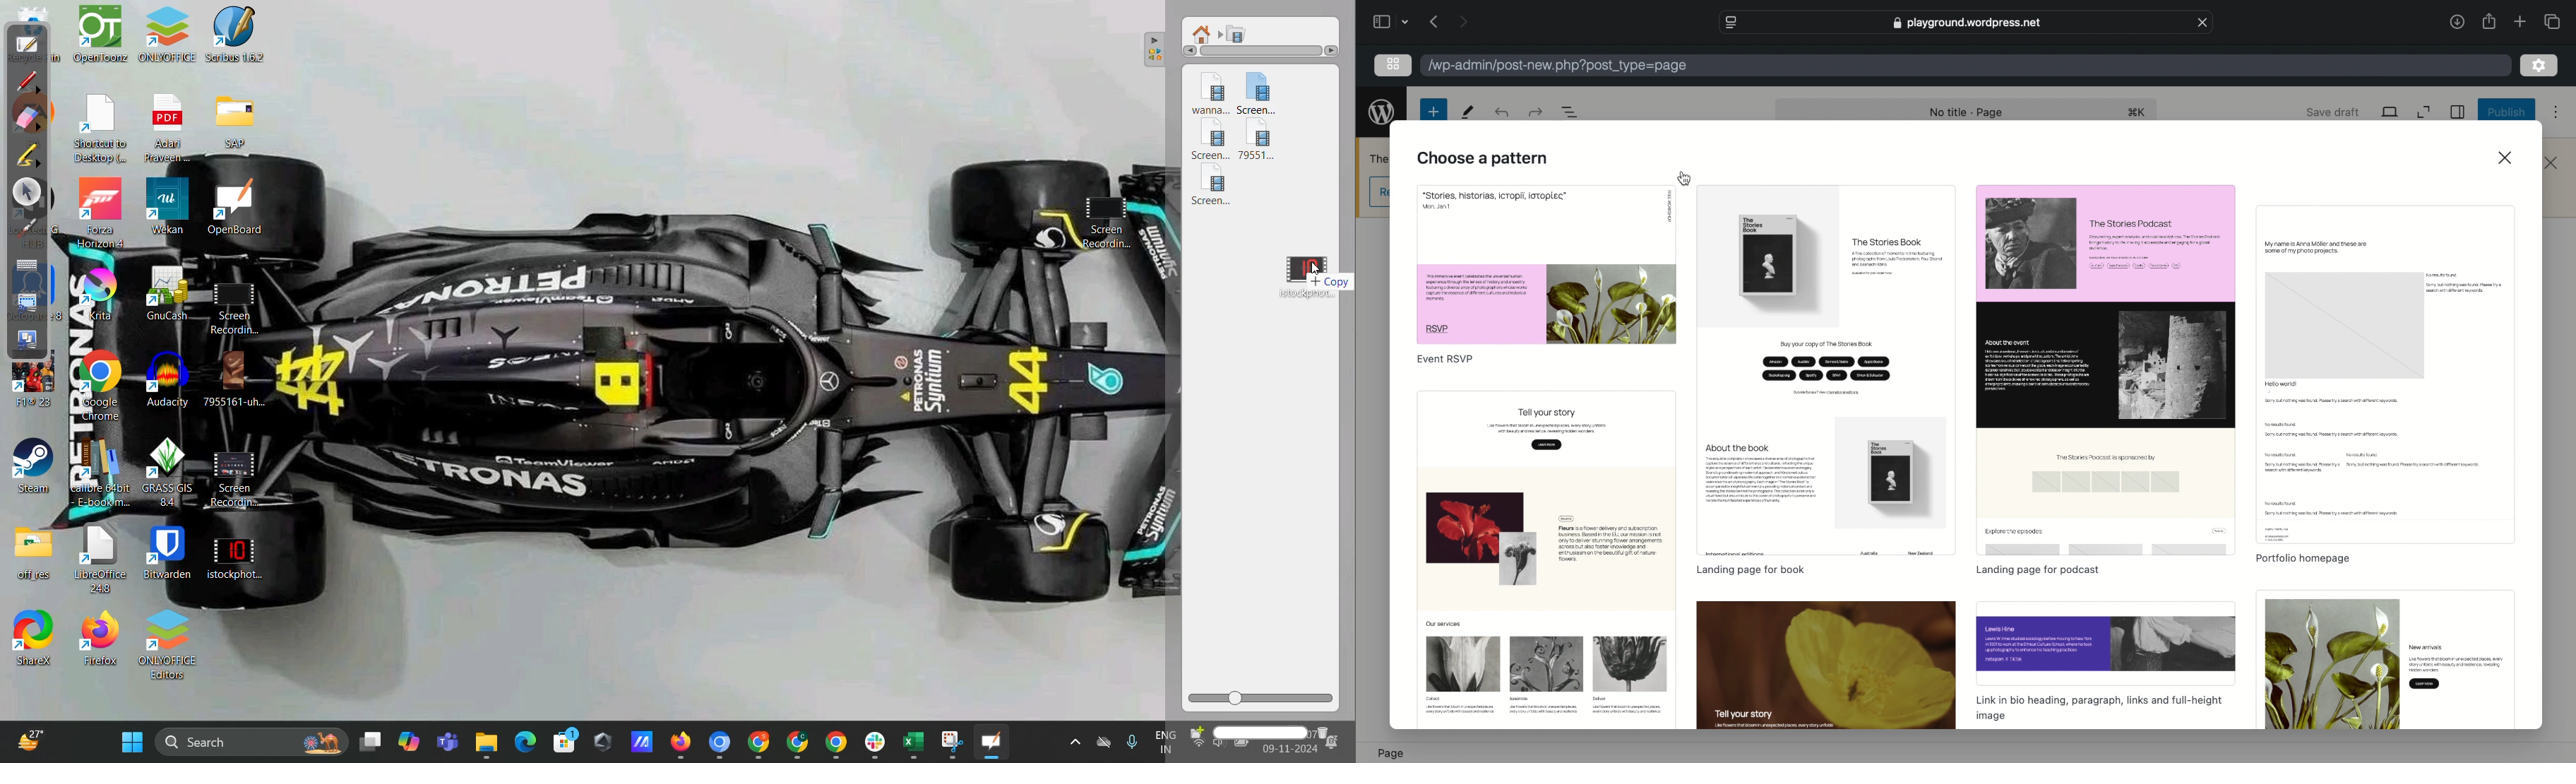  What do you see at coordinates (1967, 113) in the screenshot?
I see `no title - page` at bounding box center [1967, 113].